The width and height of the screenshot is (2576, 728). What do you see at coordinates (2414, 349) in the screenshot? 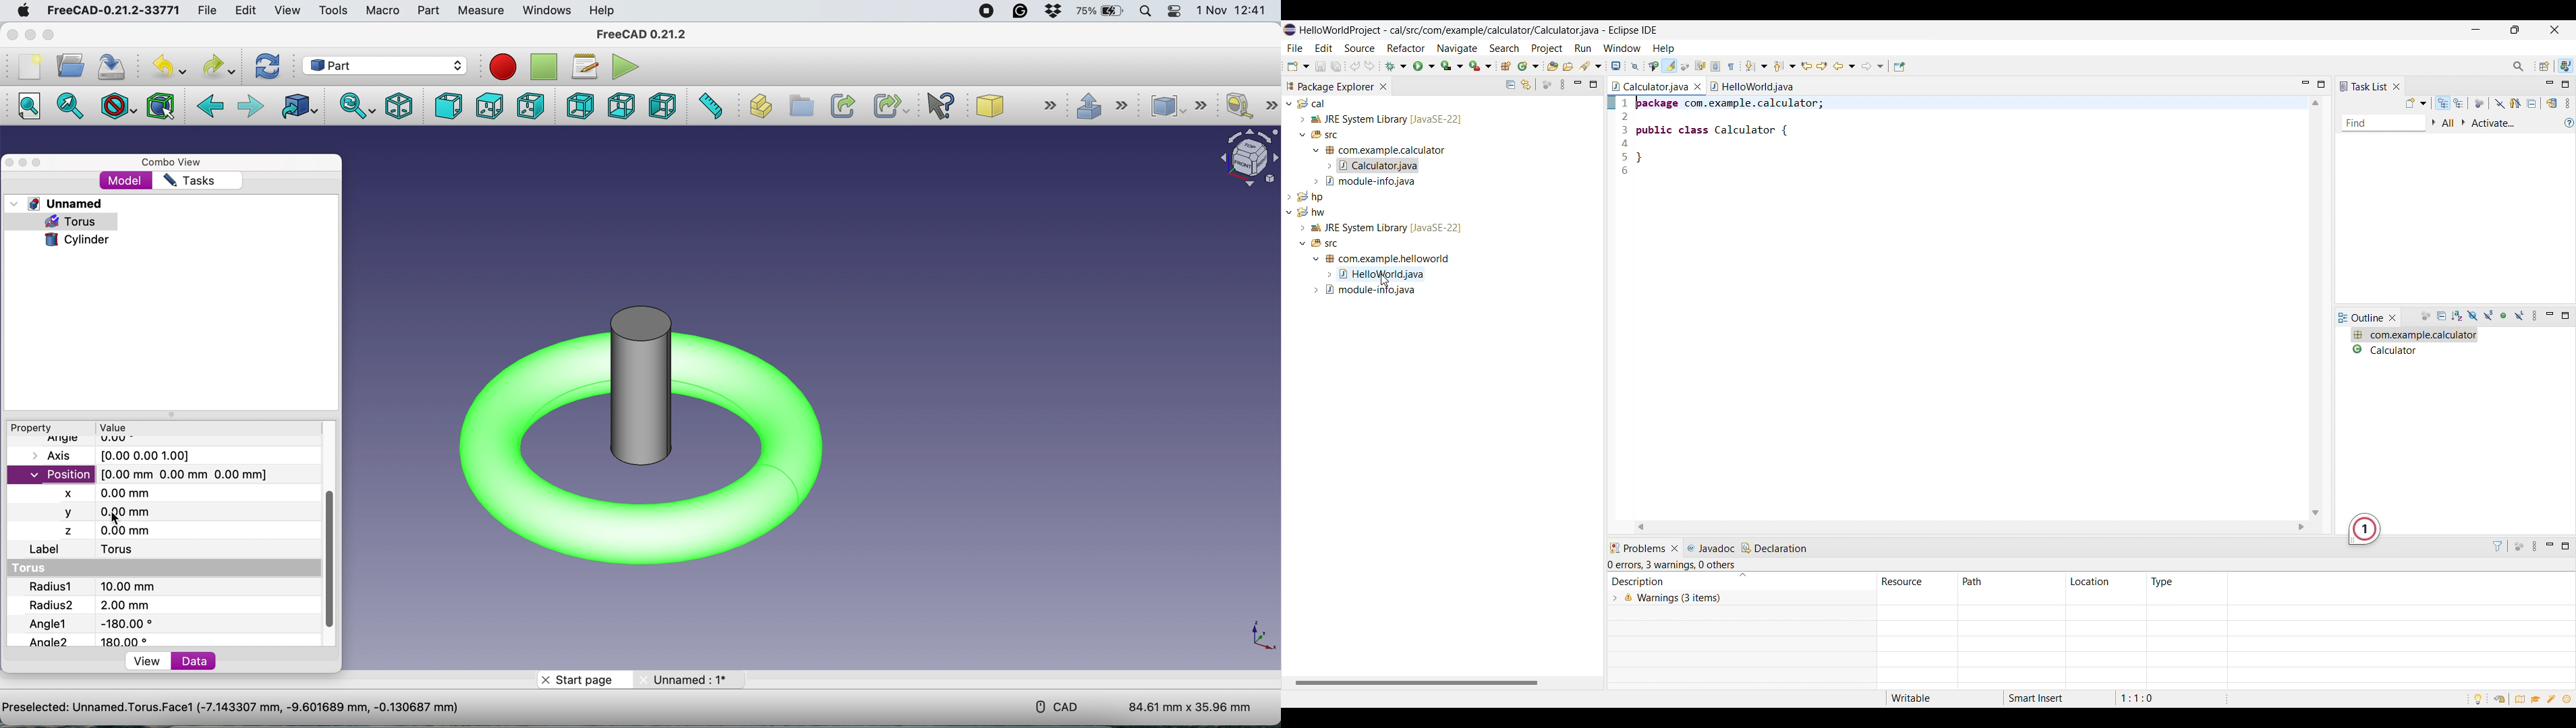
I see `calculator` at bounding box center [2414, 349].